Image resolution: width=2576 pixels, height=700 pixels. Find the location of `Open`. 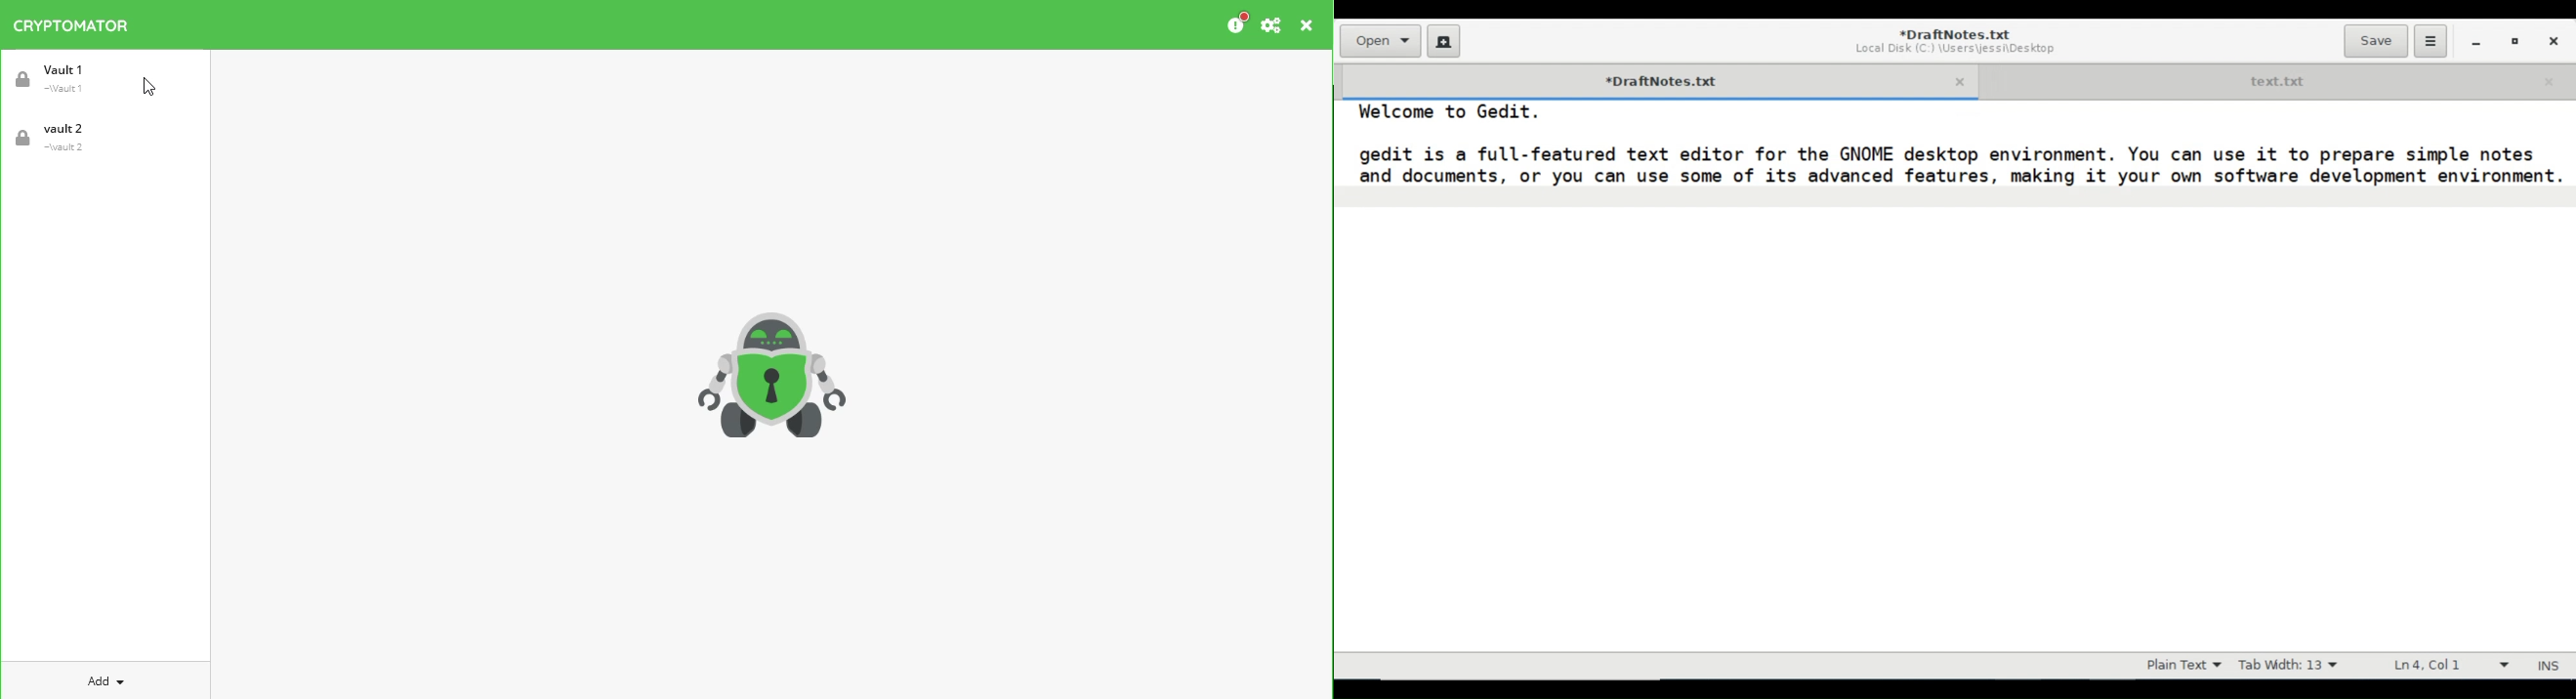

Open is located at coordinates (1379, 41).